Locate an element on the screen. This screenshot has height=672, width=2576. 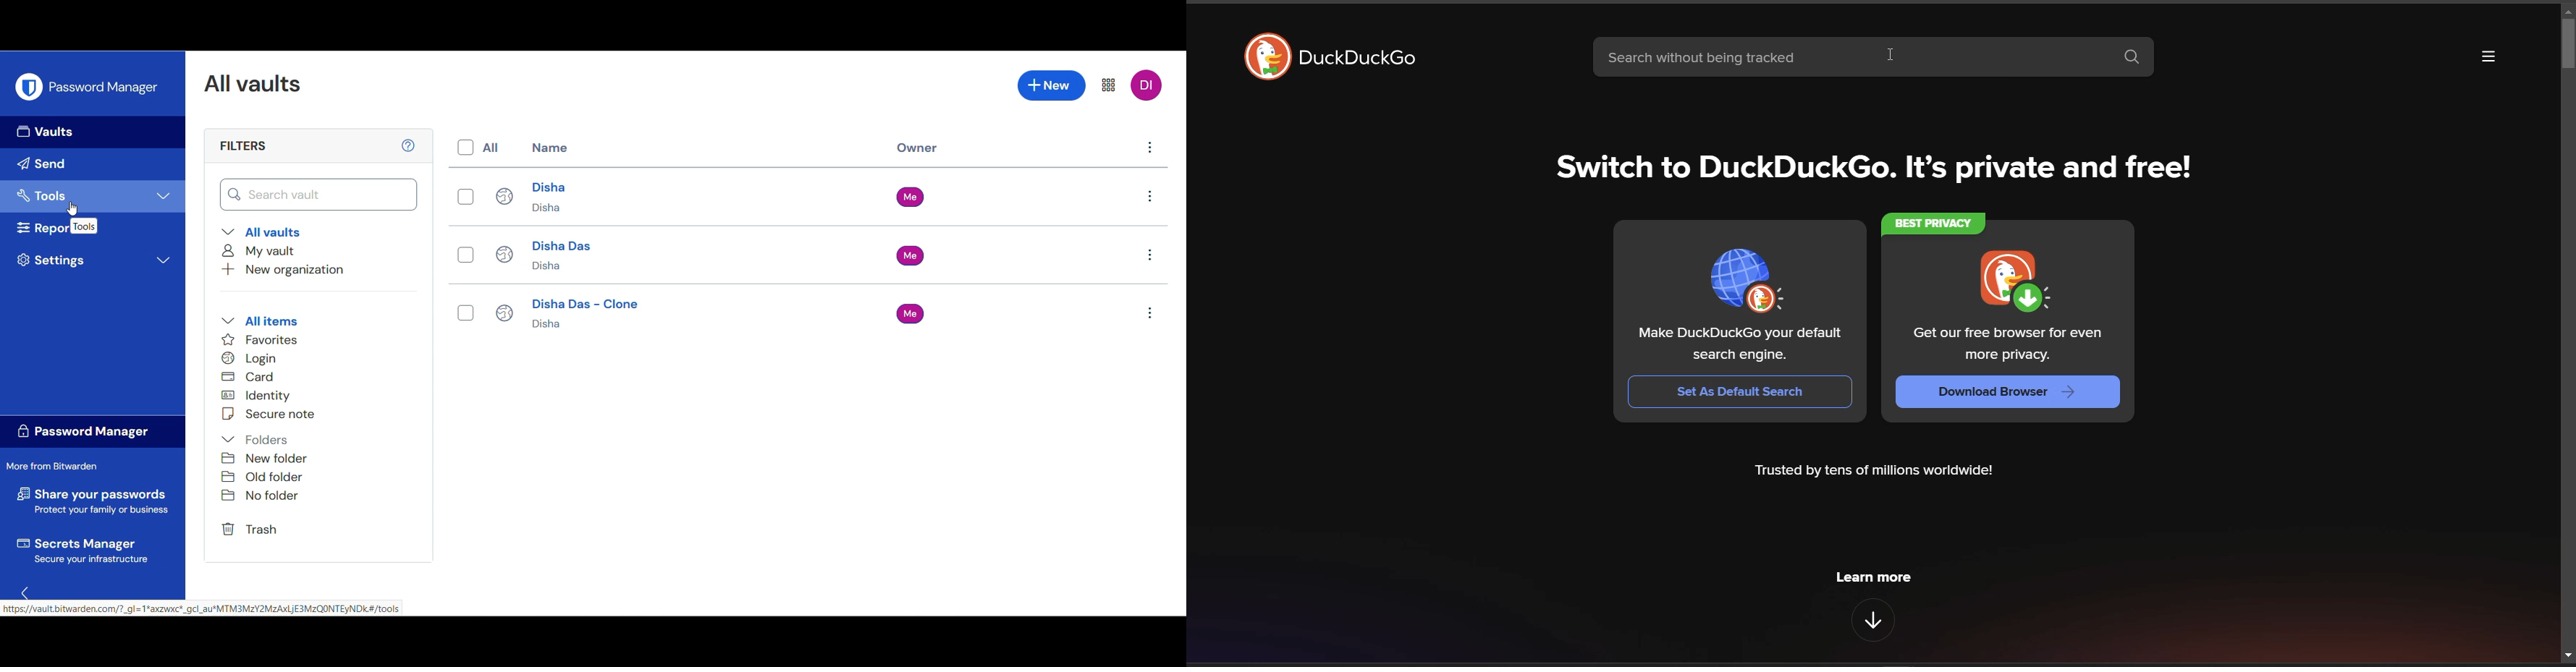
Indicates settings column is located at coordinates (1150, 148).